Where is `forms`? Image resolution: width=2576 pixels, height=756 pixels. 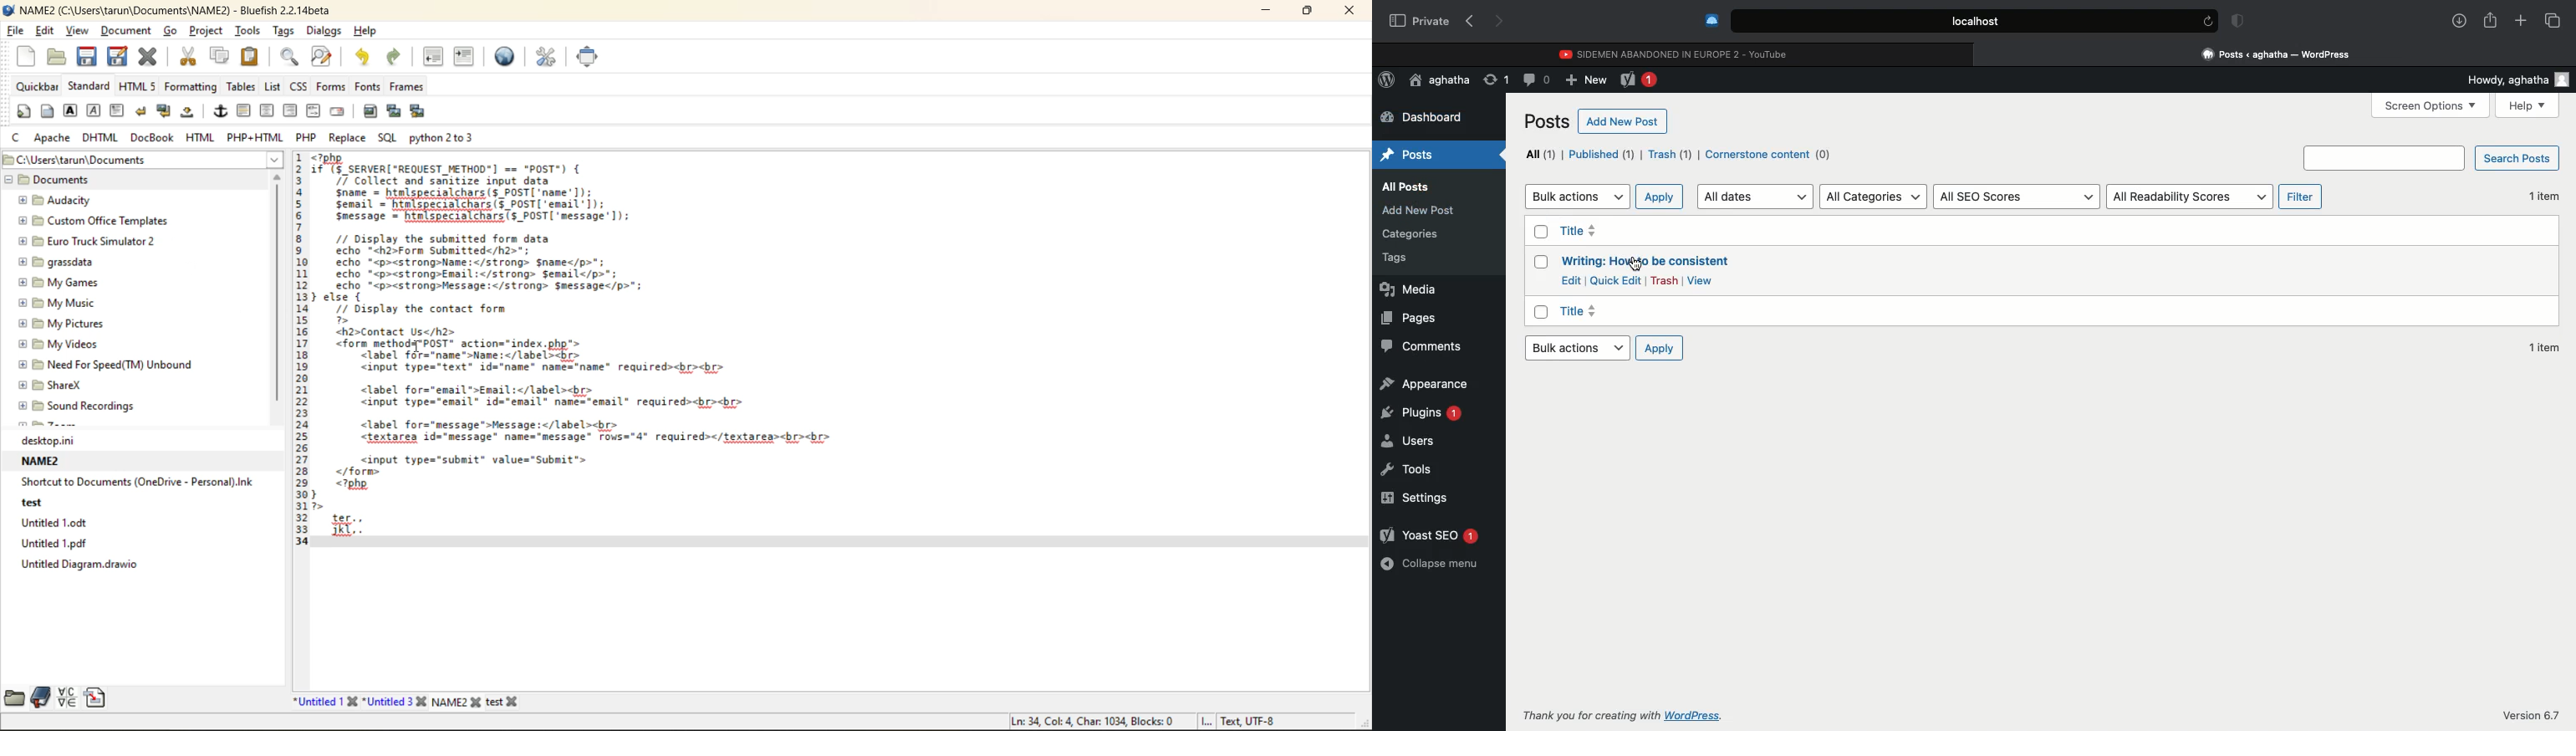 forms is located at coordinates (330, 87).